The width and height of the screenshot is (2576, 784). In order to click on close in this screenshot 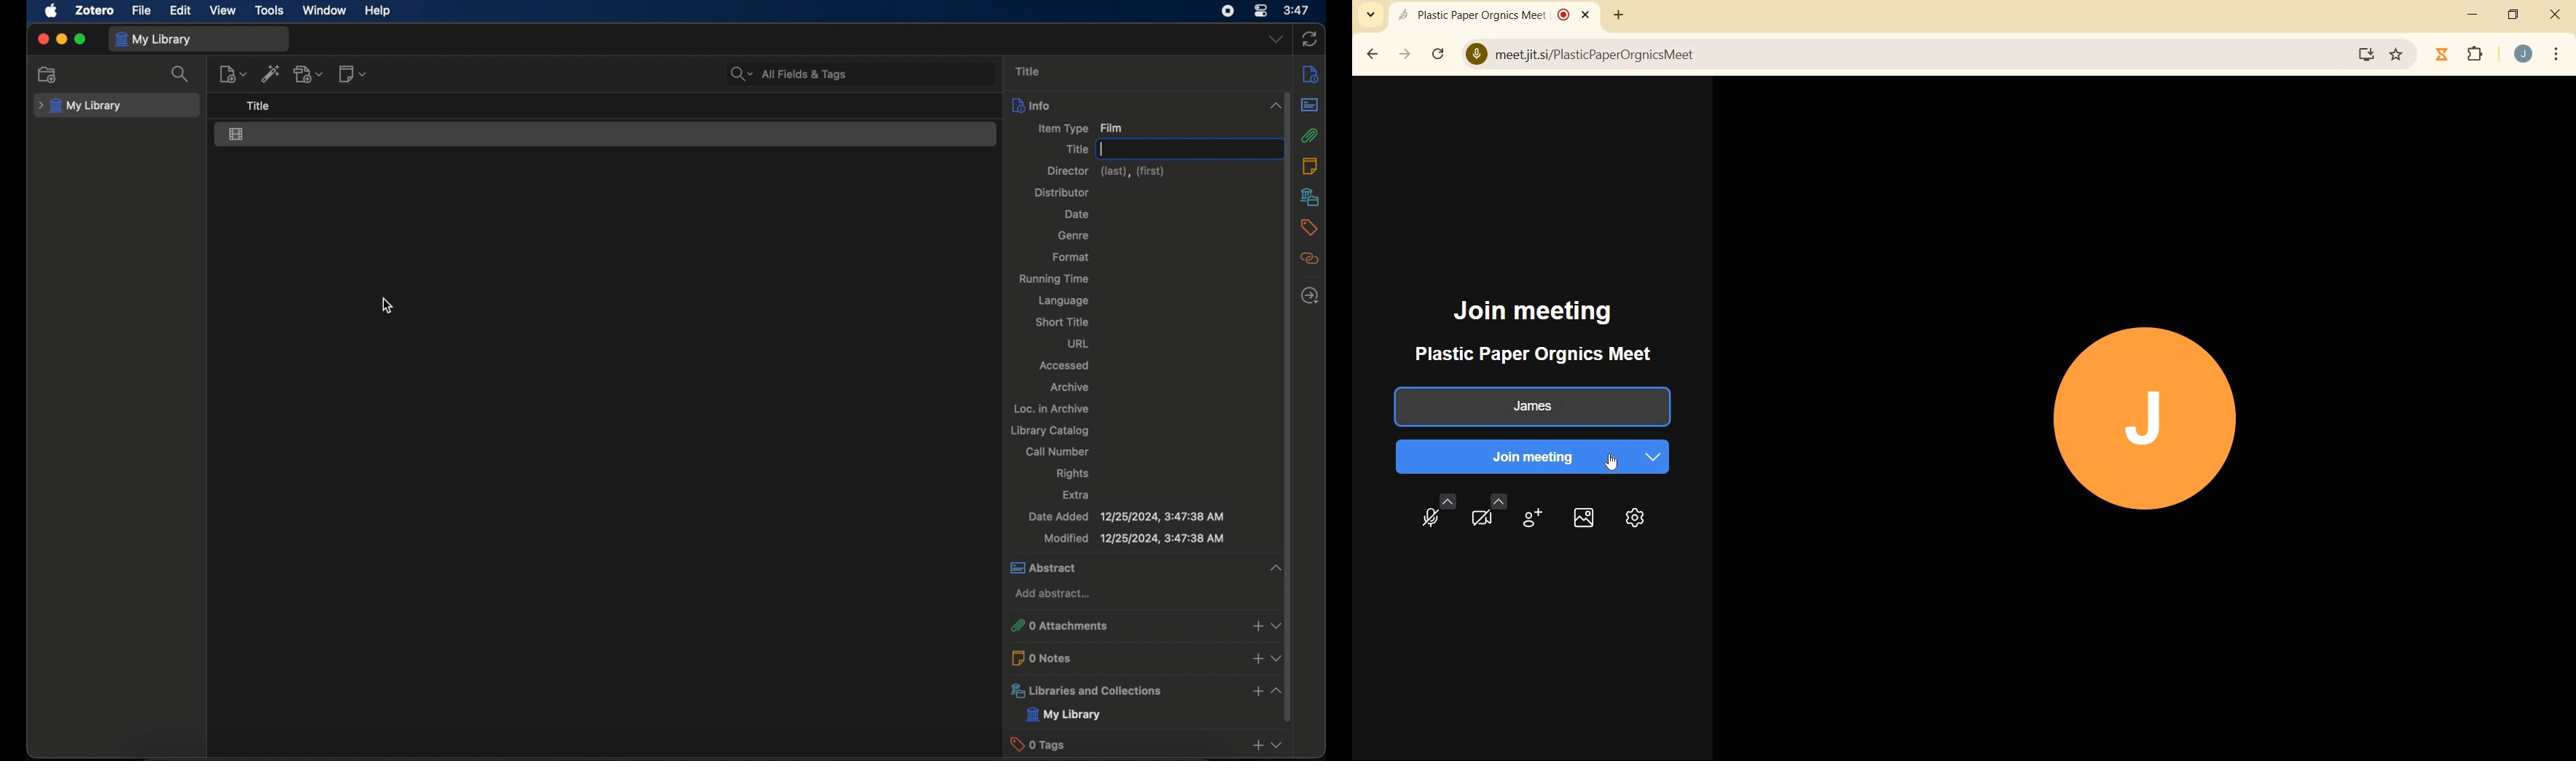, I will do `click(2556, 17)`.